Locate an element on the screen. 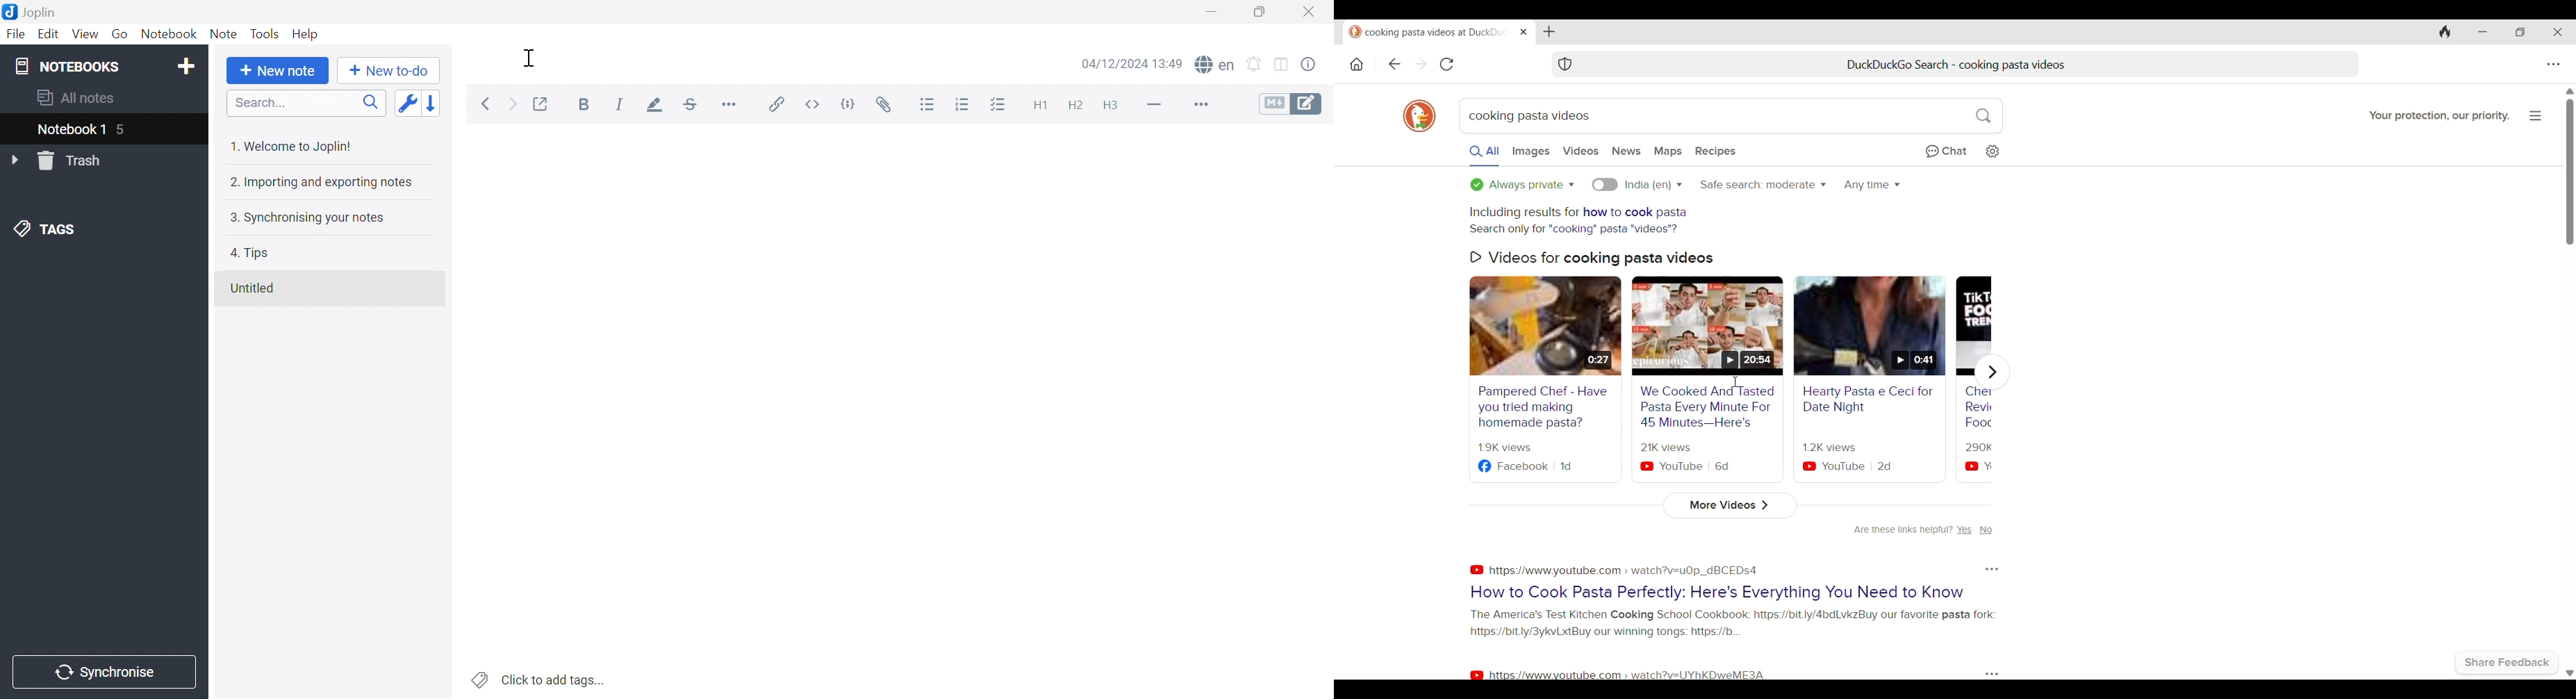 This screenshot has height=700, width=2576. Heading 3 is located at coordinates (1112, 106).